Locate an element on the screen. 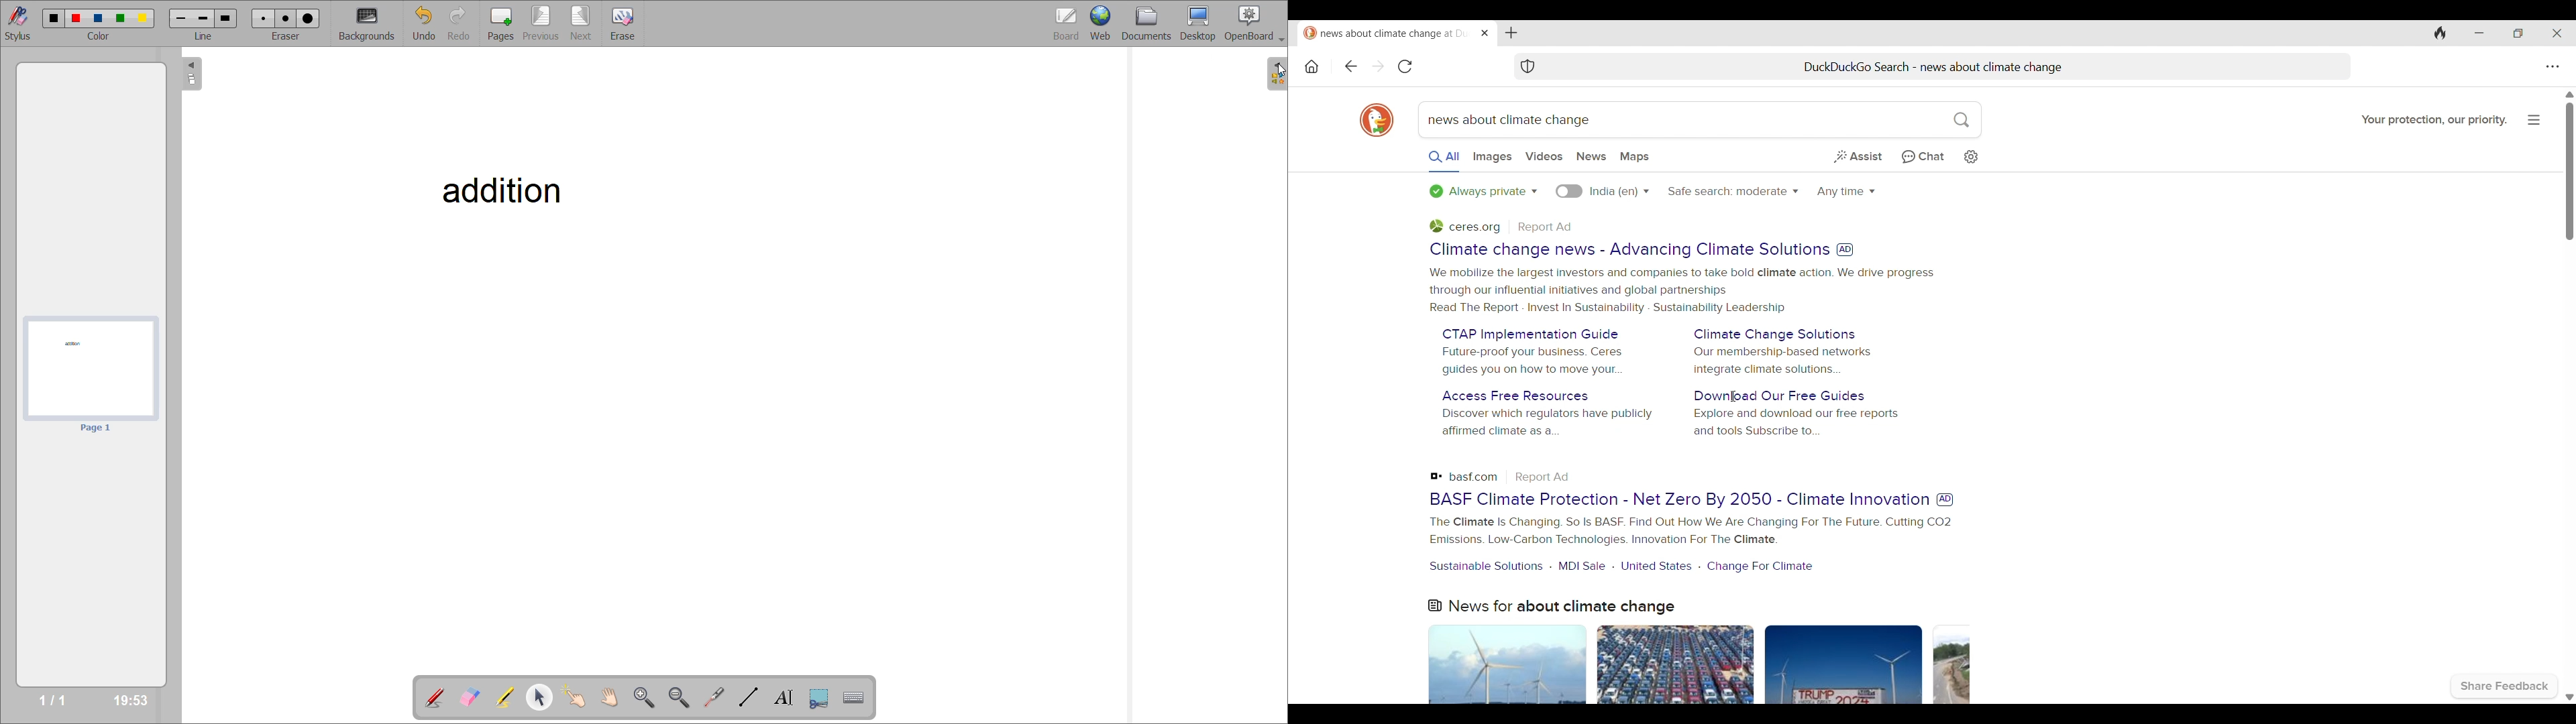 The width and height of the screenshot is (2576, 728). Discover which regulators are publicly affirmed climate as a  is located at coordinates (1544, 424).